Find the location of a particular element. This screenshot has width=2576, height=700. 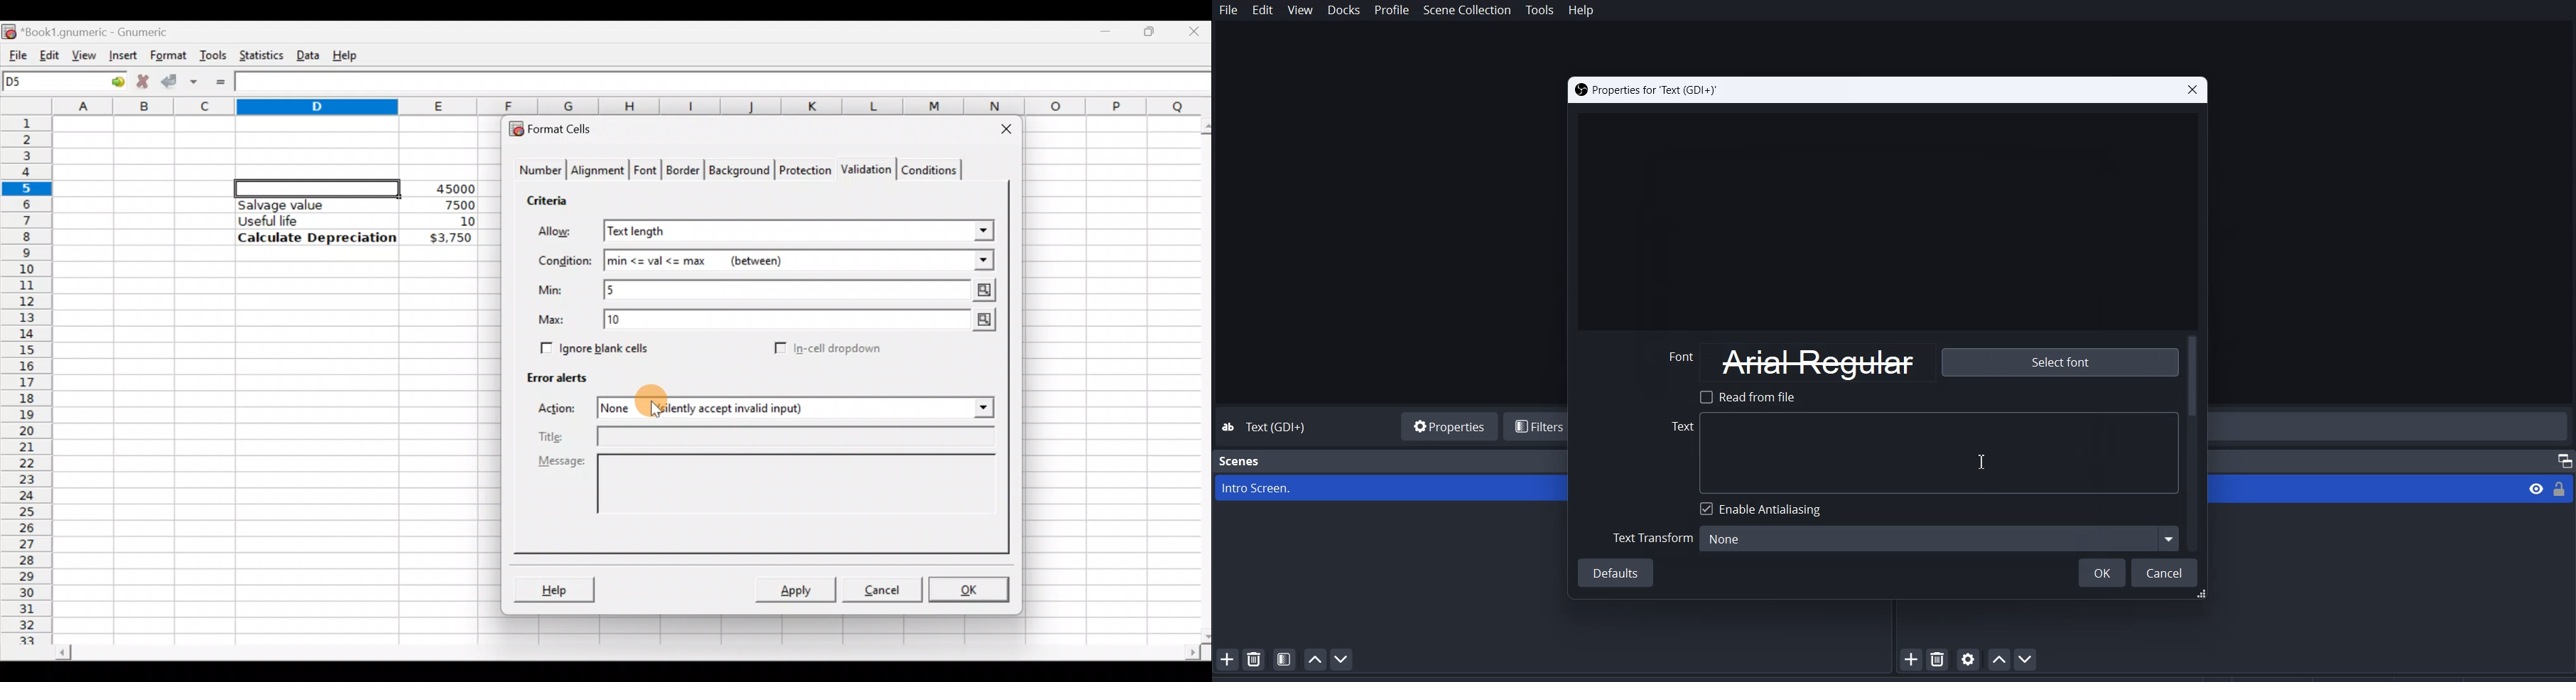

Profile is located at coordinates (1392, 11).